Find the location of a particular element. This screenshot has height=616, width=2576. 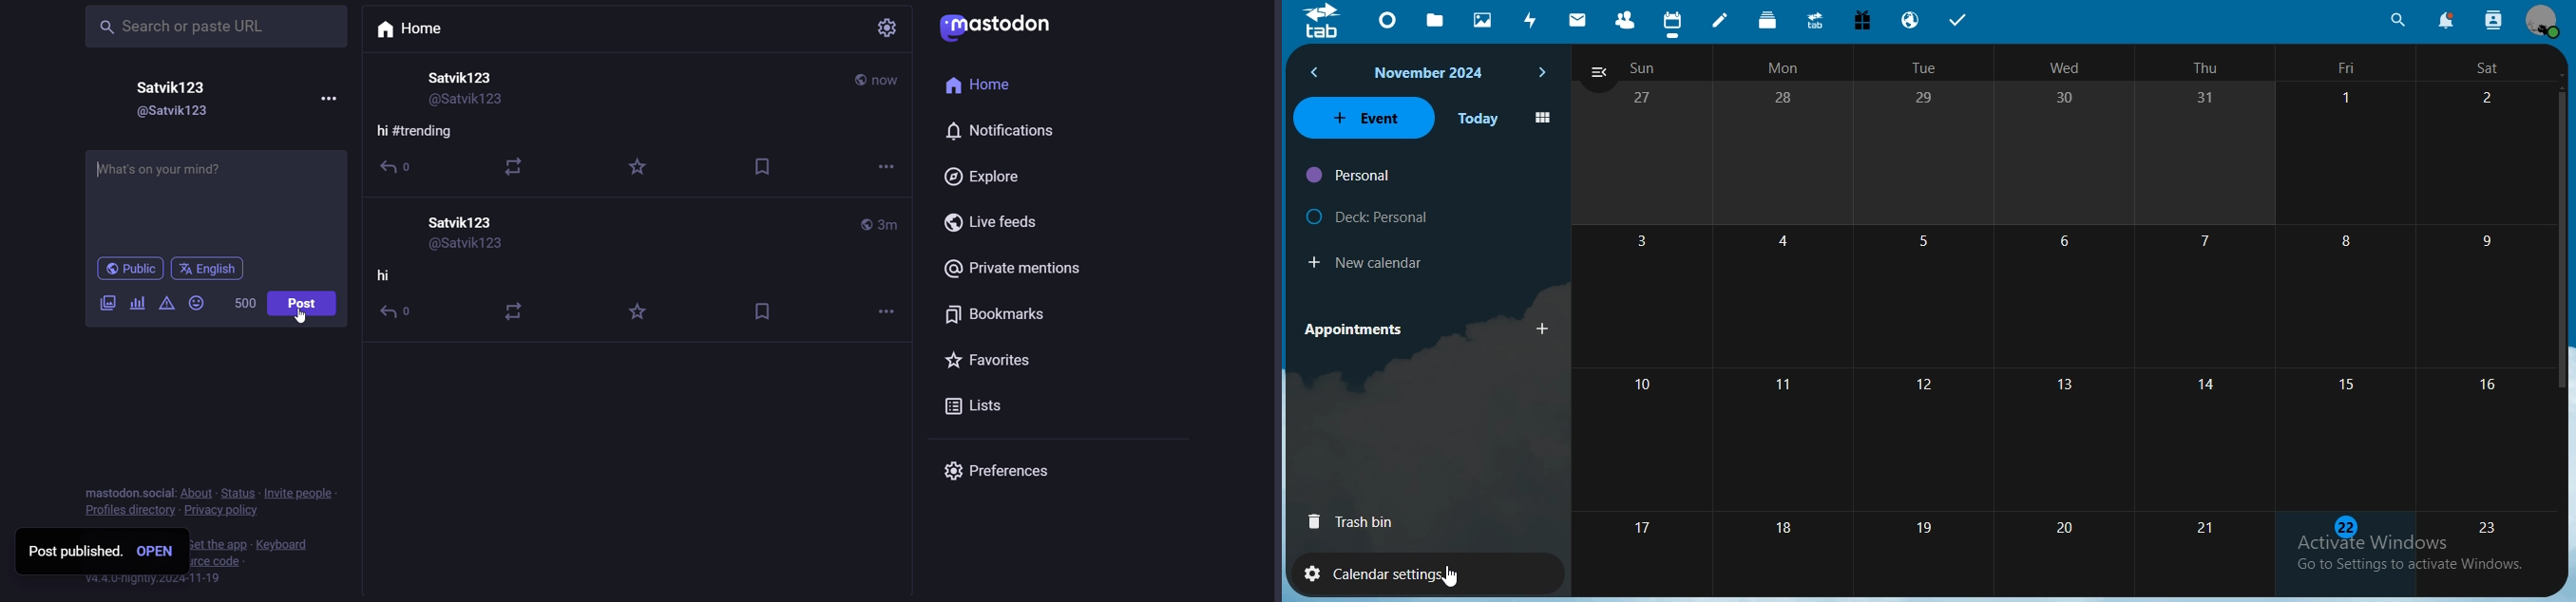

photos is located at coordinates (1483, 21).